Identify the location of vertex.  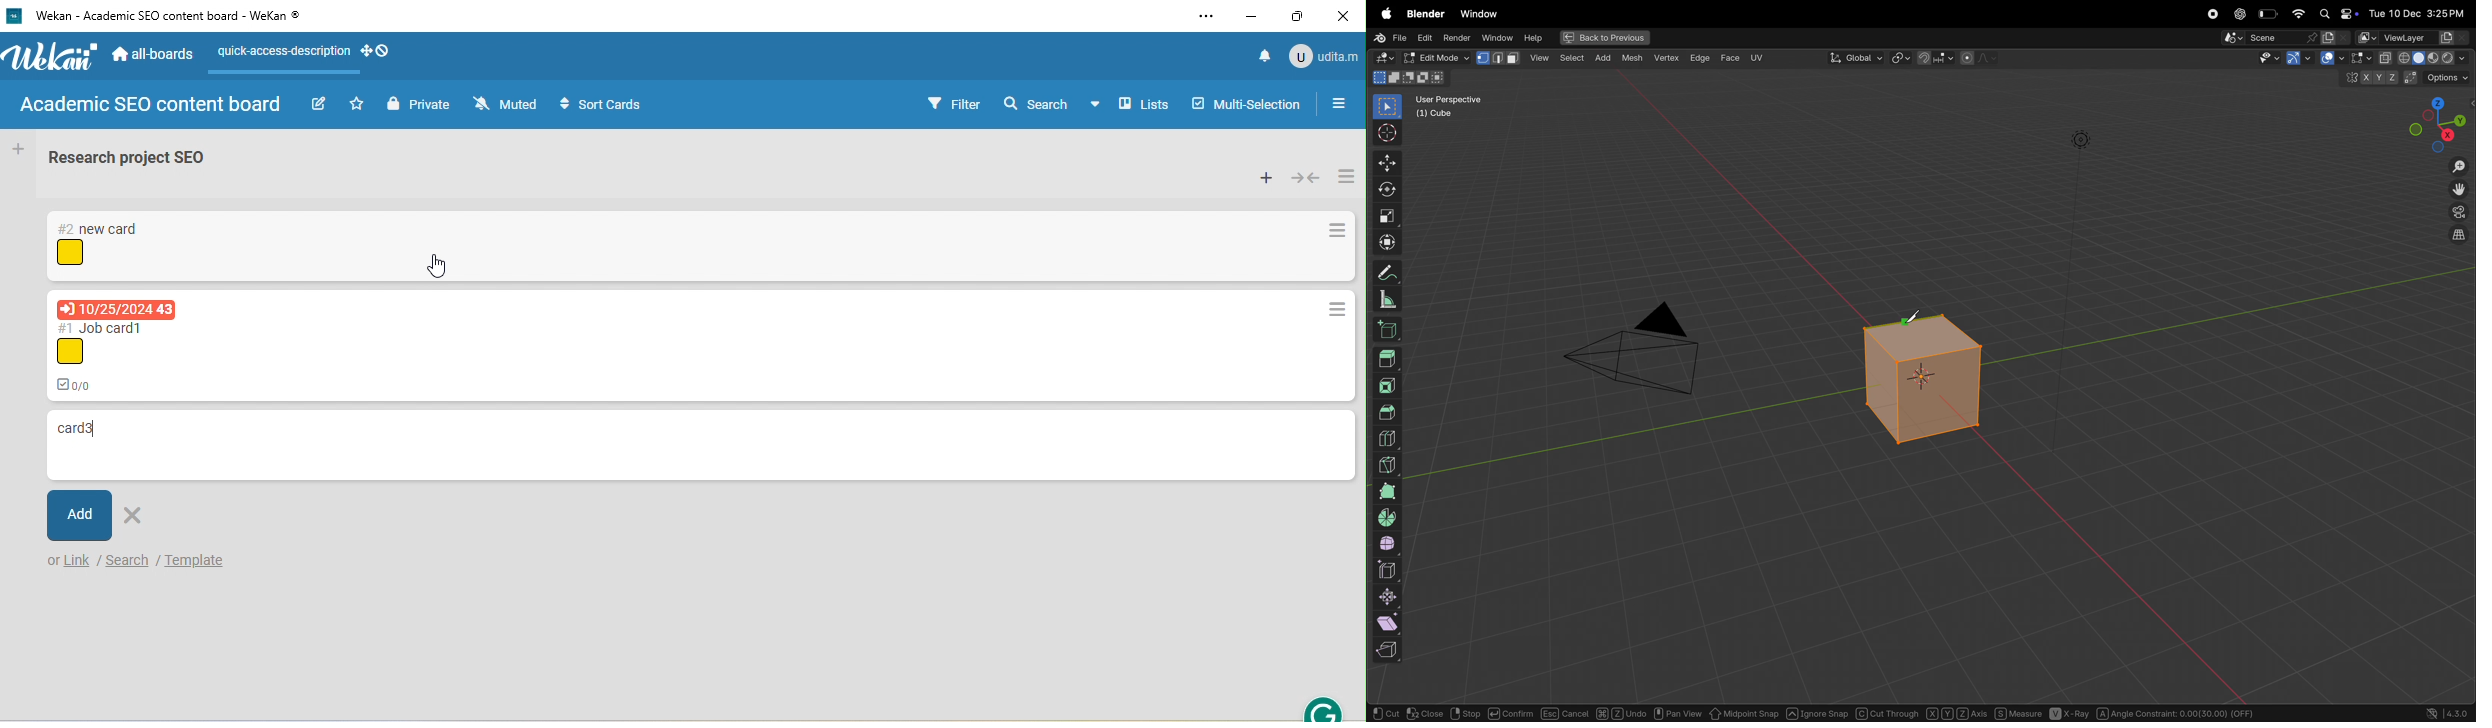
(1667, 59).